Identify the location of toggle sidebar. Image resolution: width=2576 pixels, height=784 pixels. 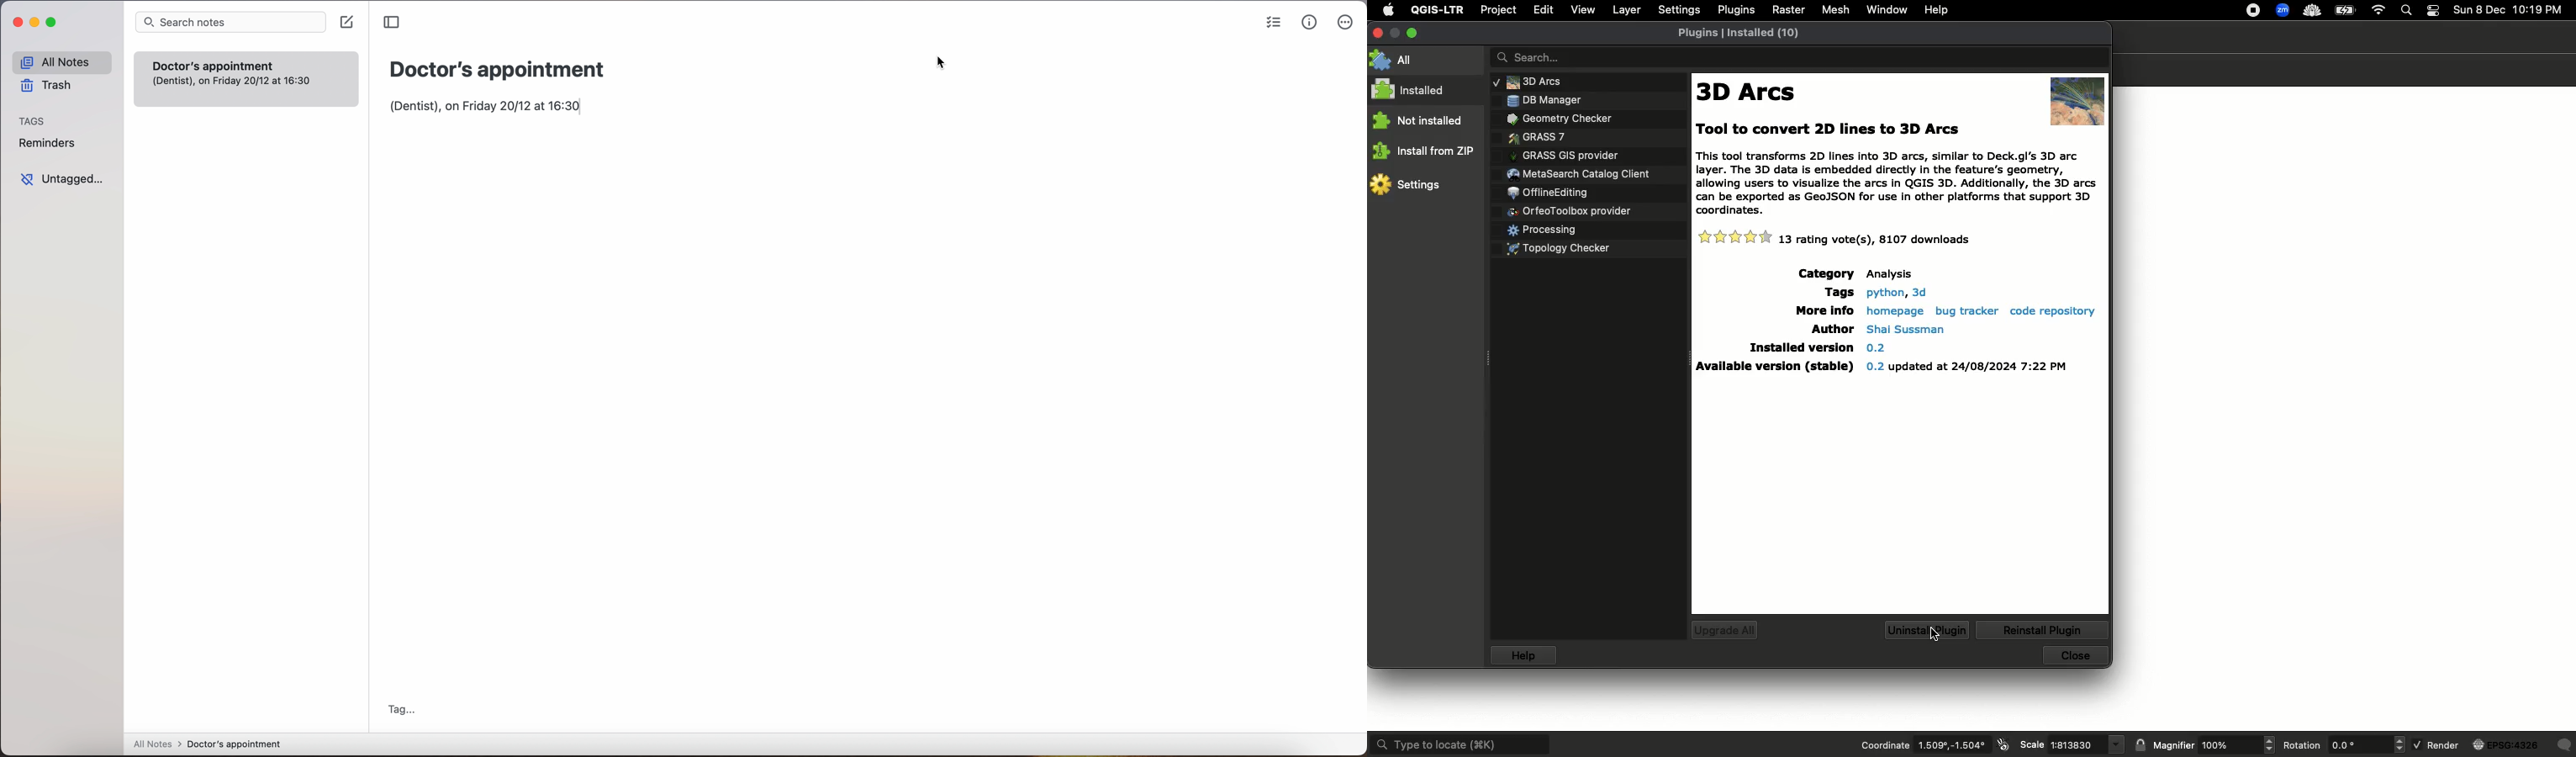
(391, 22).